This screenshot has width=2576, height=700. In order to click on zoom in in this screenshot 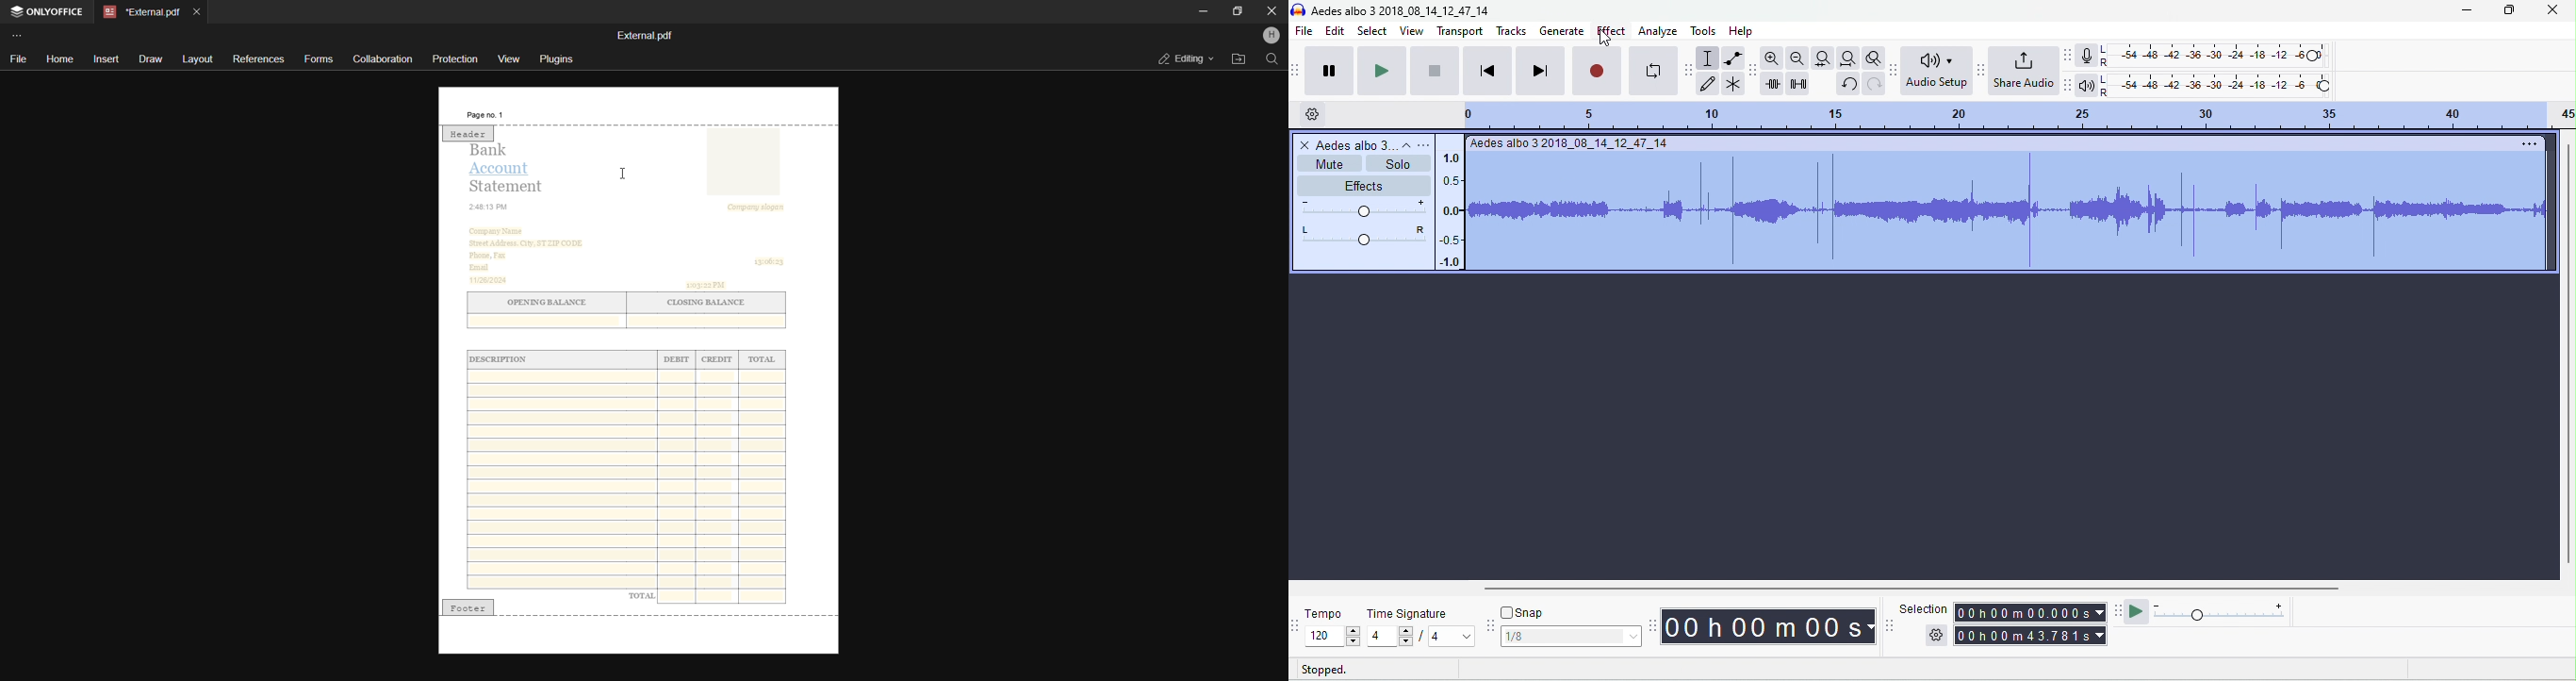, I will do `click(1771, 58)`.